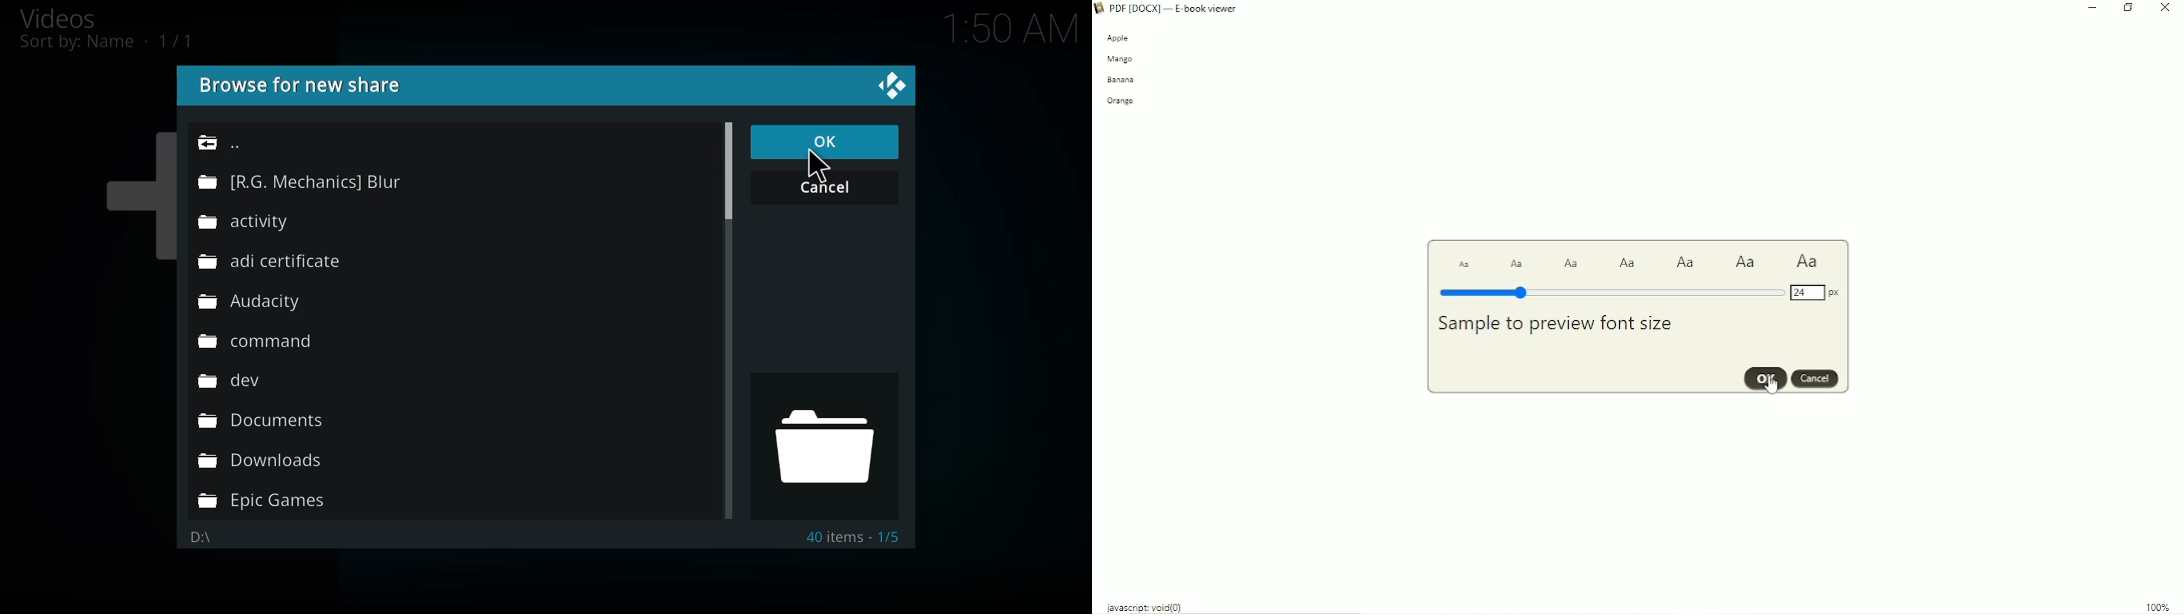 The height and width of the screenshot is (616, 2184). I want to click on Close, so click(2166, 9).